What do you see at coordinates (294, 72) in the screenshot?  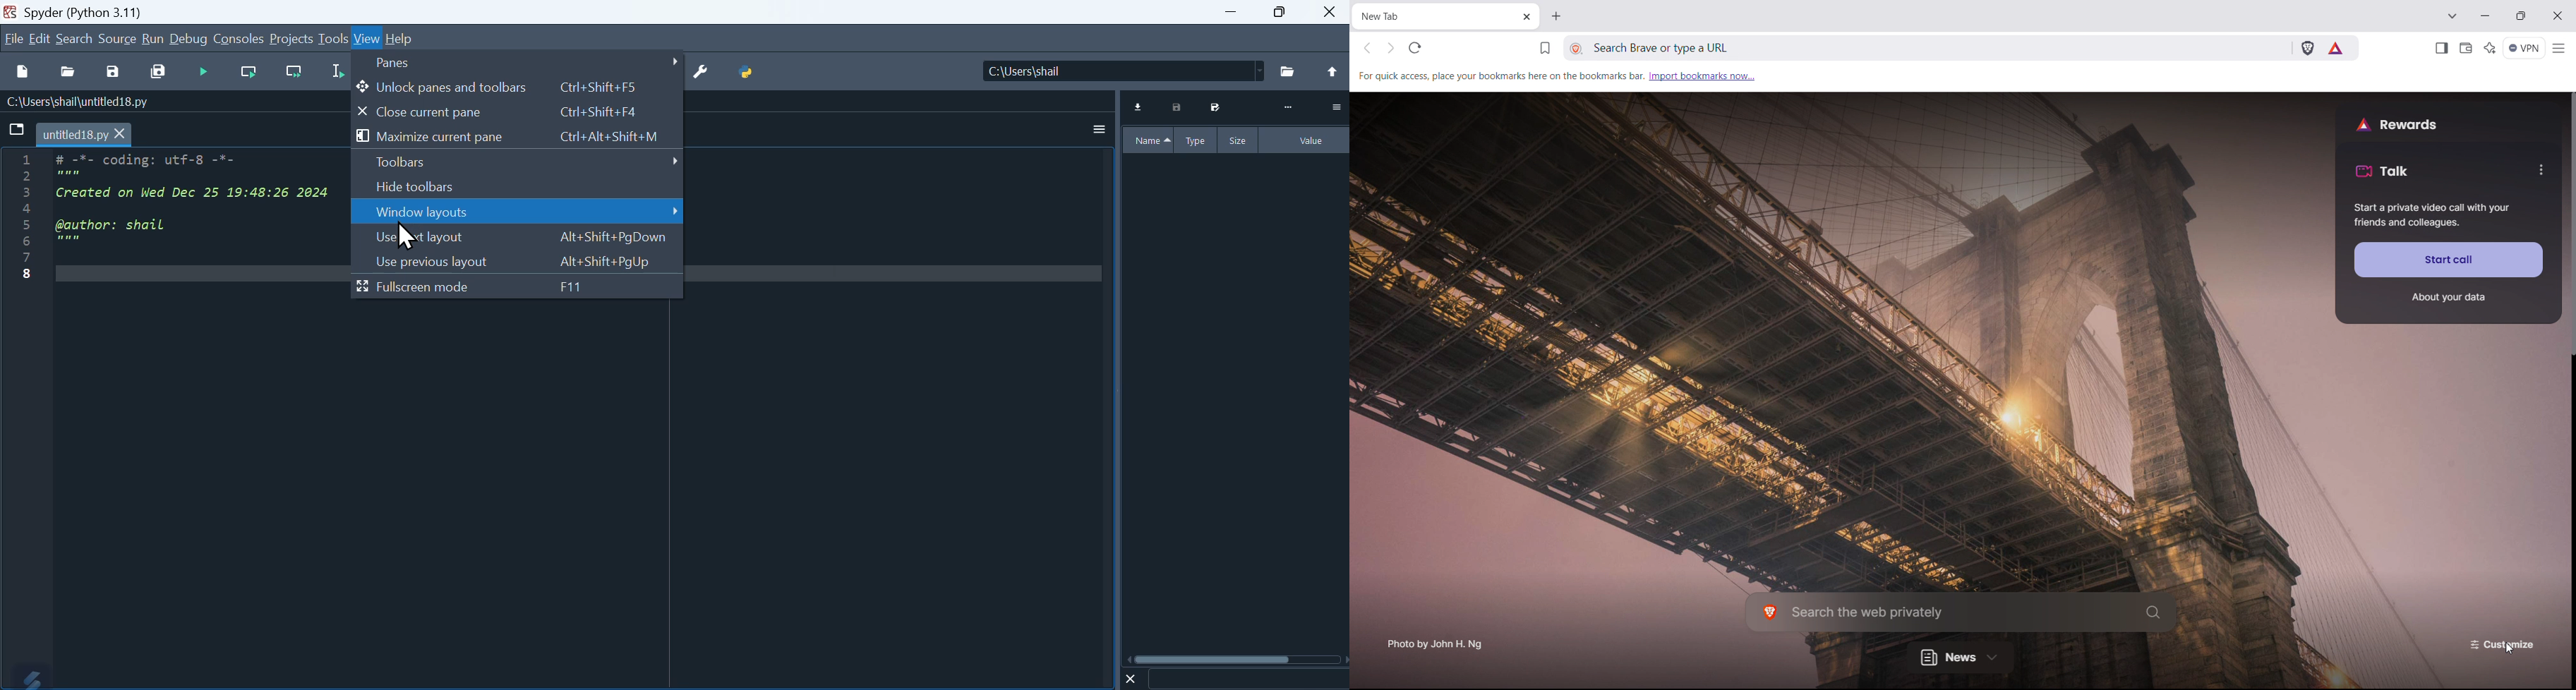 I see `Run current salon go to the next one` at bounding box center [294, 72].